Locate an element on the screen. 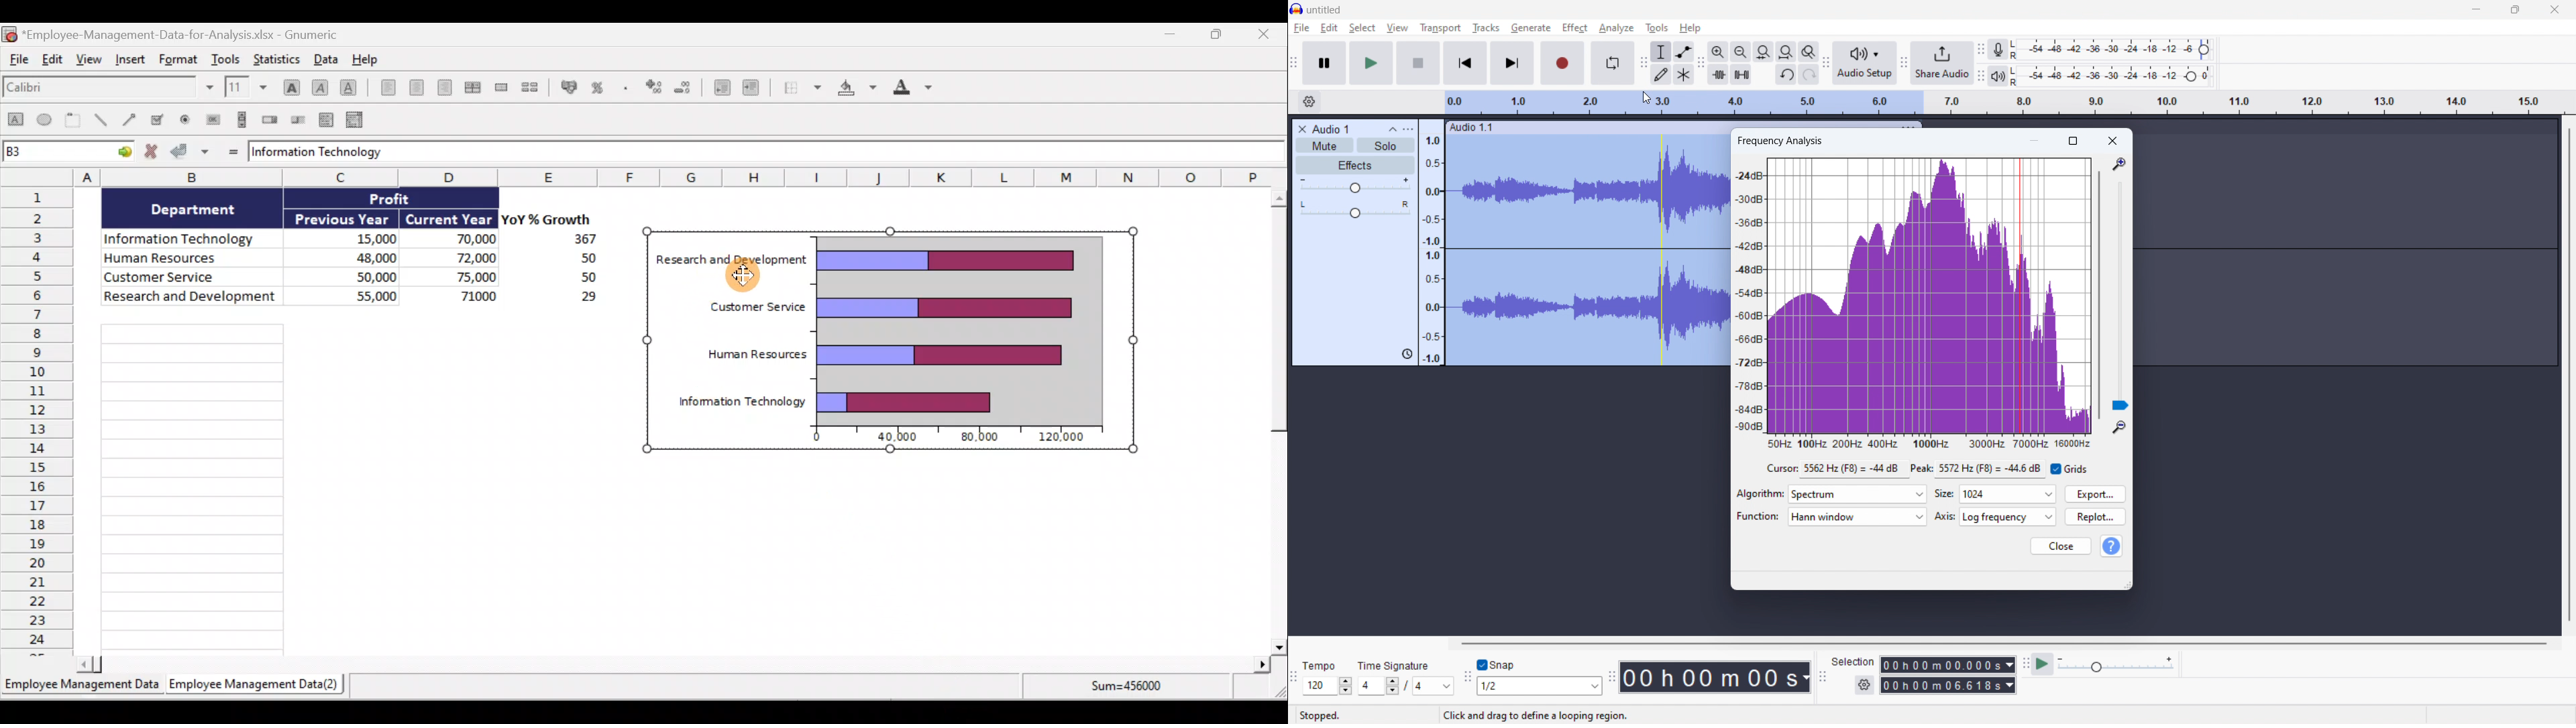  set algorithm is located at coordinates (1858, 494).